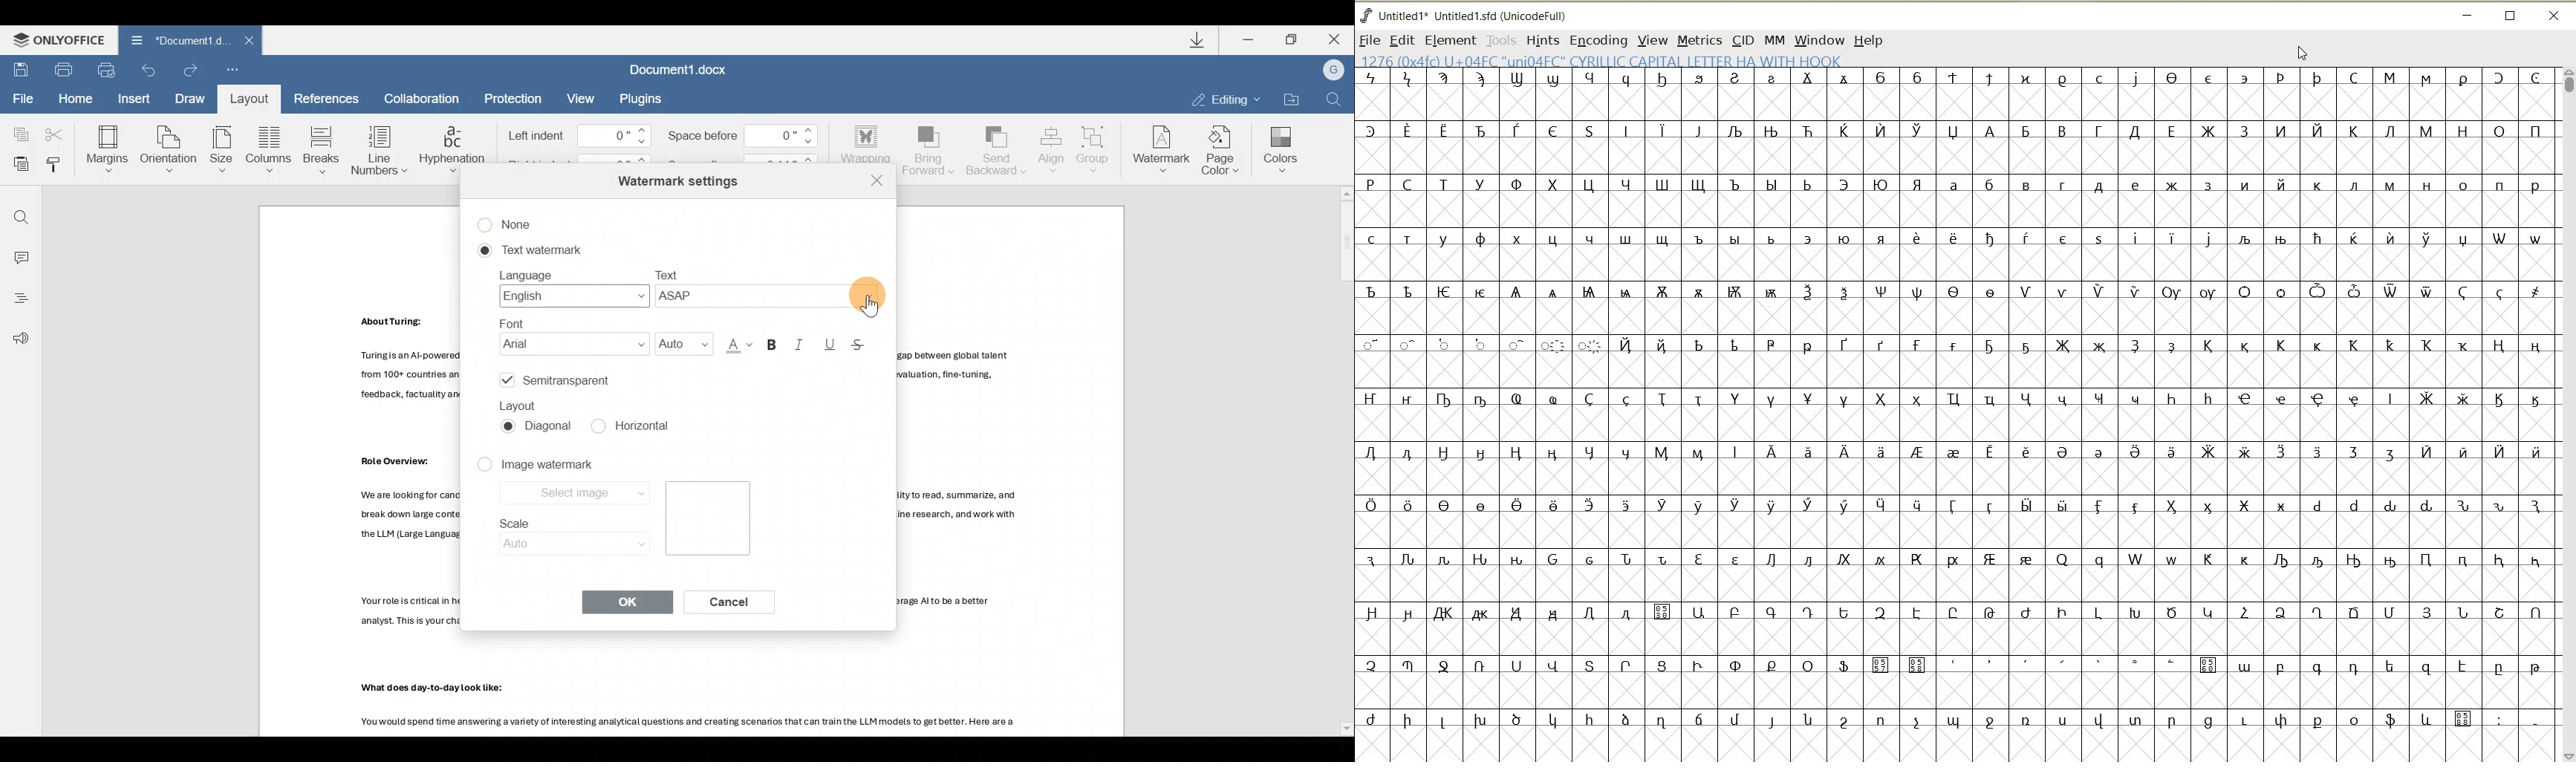 The width and height of the screenshot is (2576, 784). Describe the element at coordinates (428, 97) in the screenshot. I see `Collaboration` at that location.